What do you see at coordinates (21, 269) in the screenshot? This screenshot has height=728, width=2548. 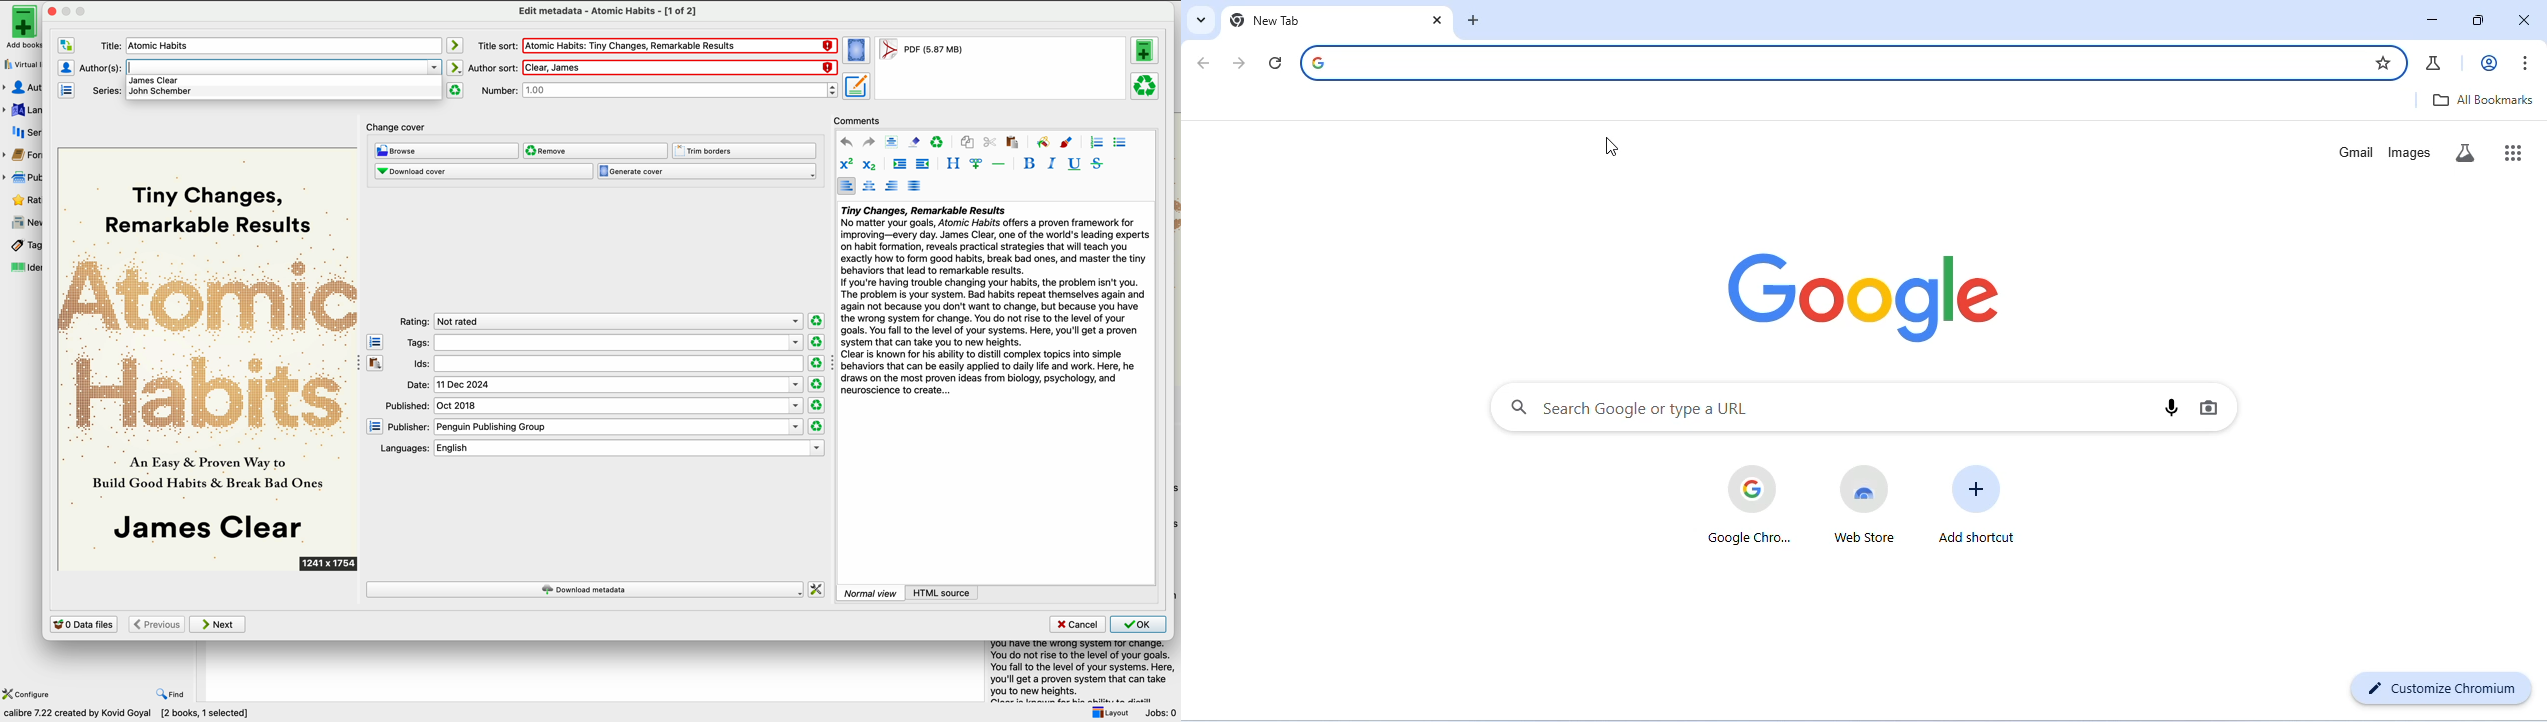 I see `identifiers` at bounding box center [21, 269].